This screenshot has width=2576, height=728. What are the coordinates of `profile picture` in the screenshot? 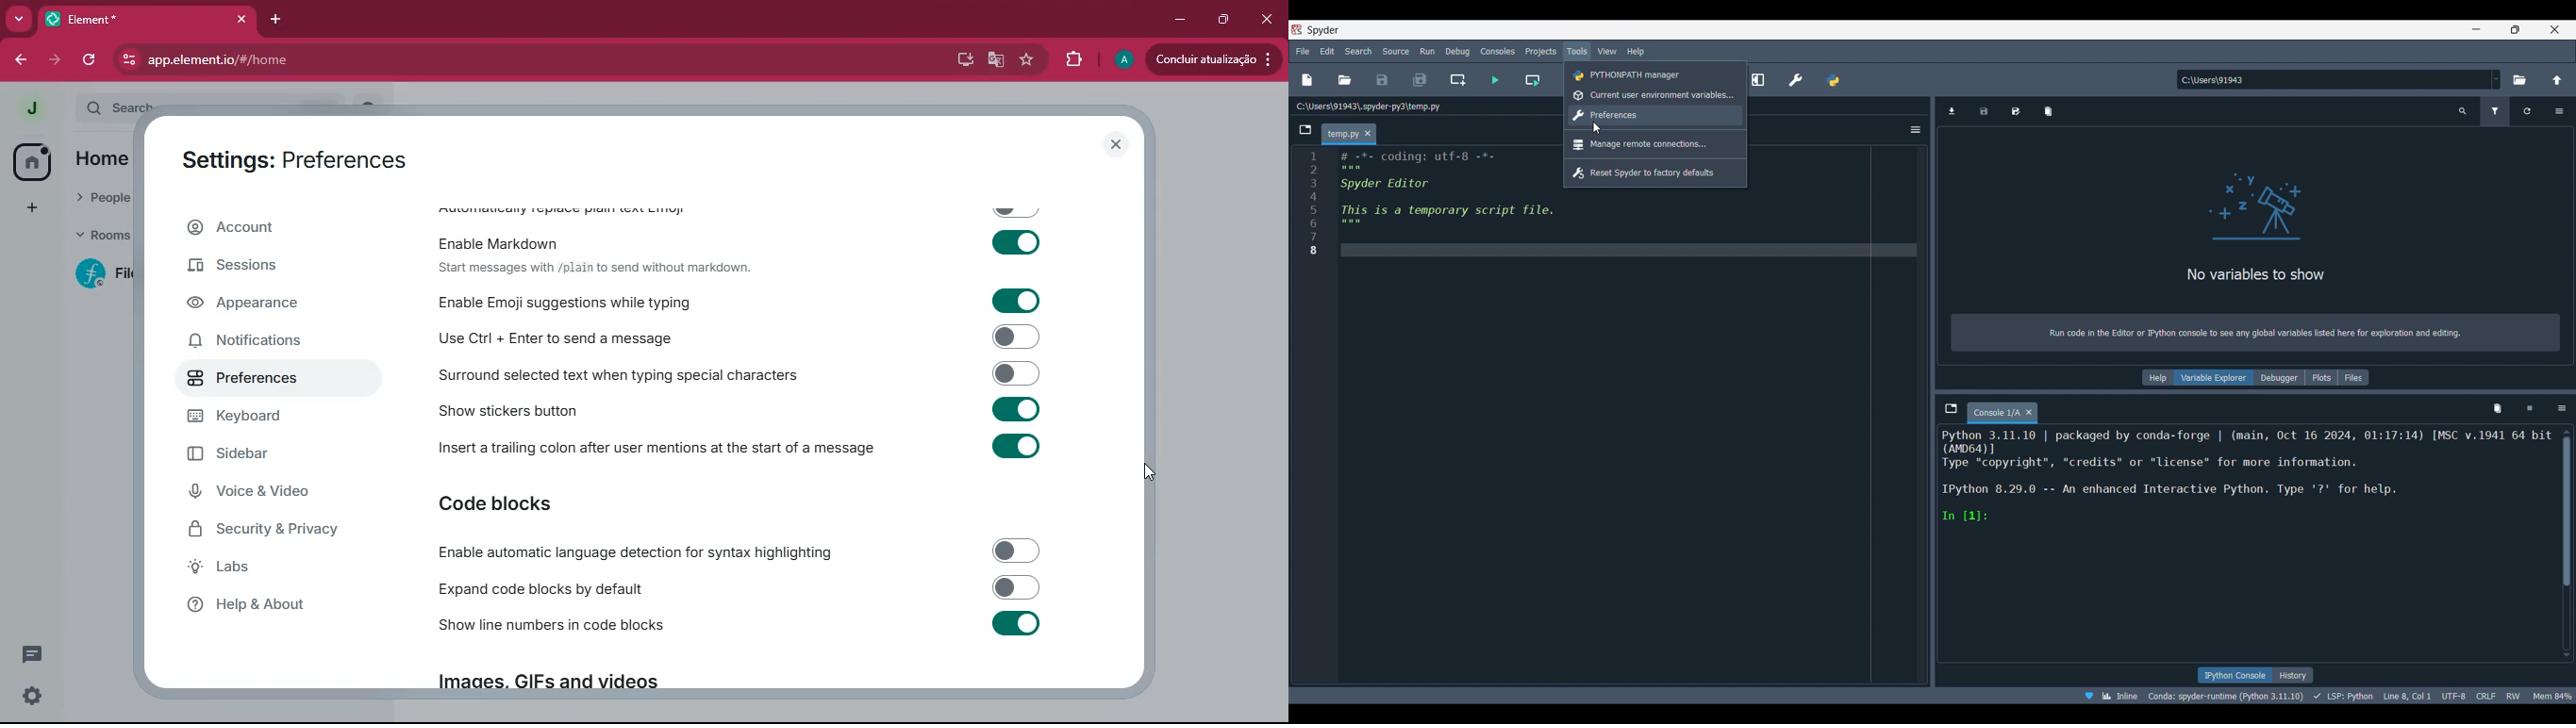 It's located at (25, 107).